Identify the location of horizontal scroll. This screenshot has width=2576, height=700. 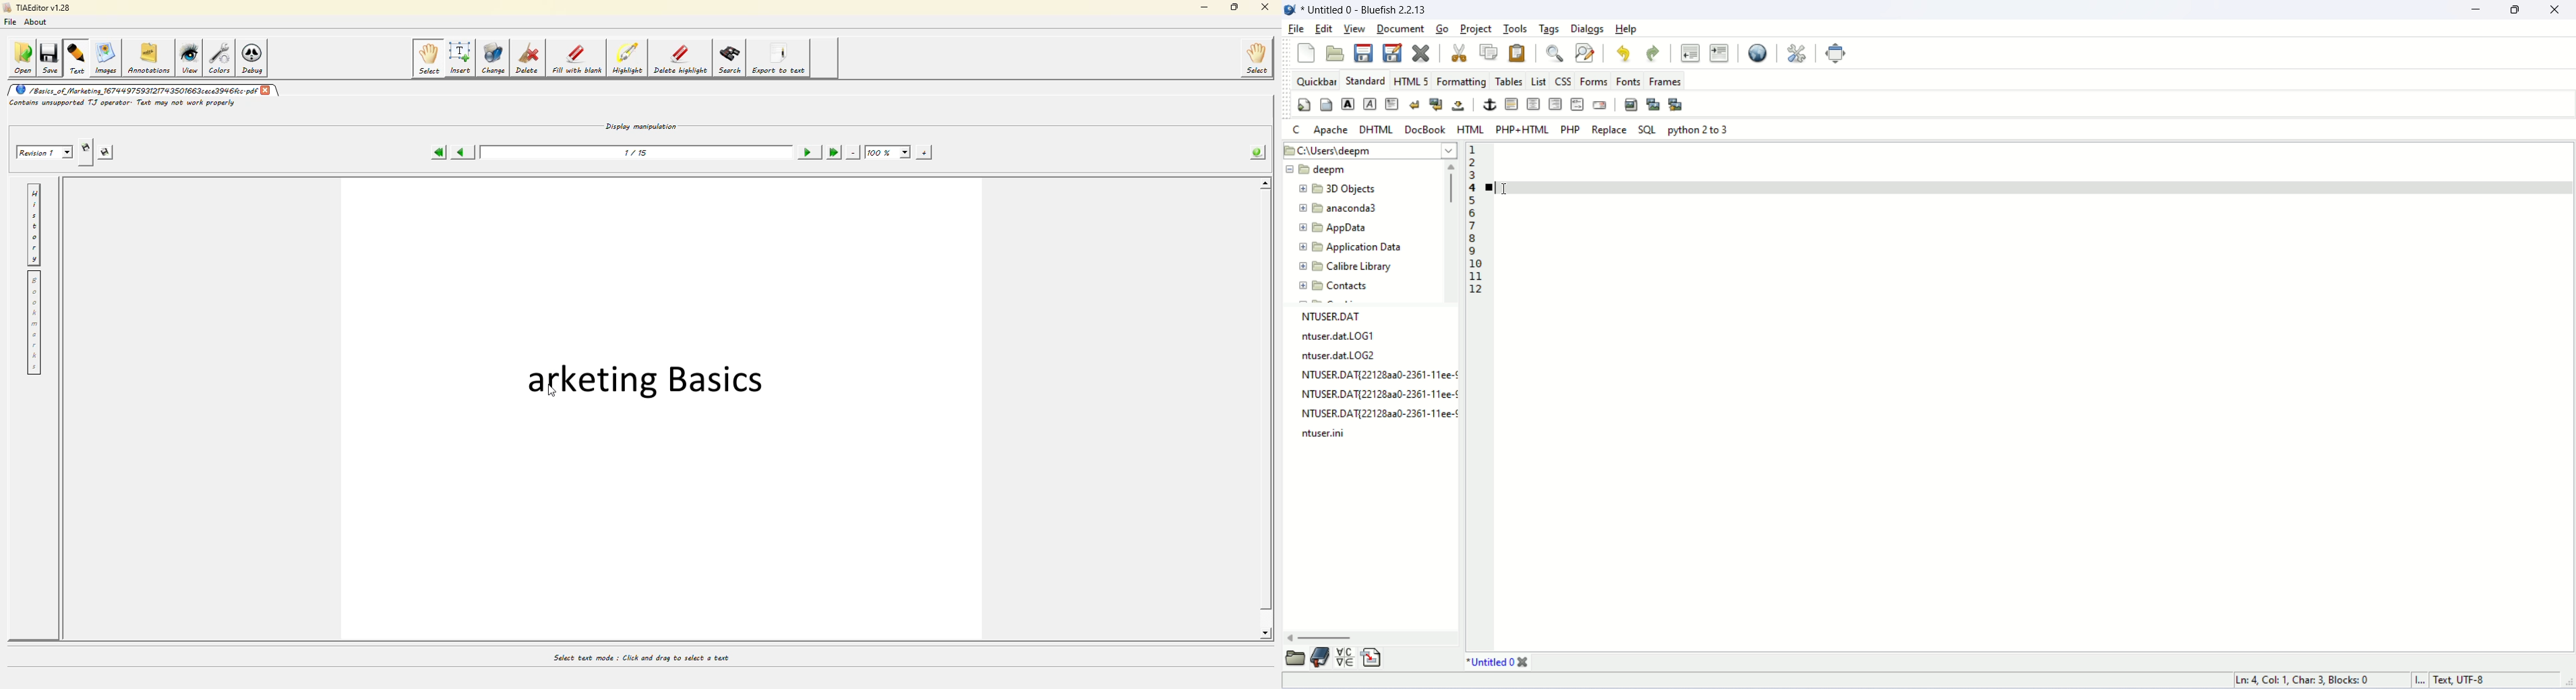
(1452, 230).